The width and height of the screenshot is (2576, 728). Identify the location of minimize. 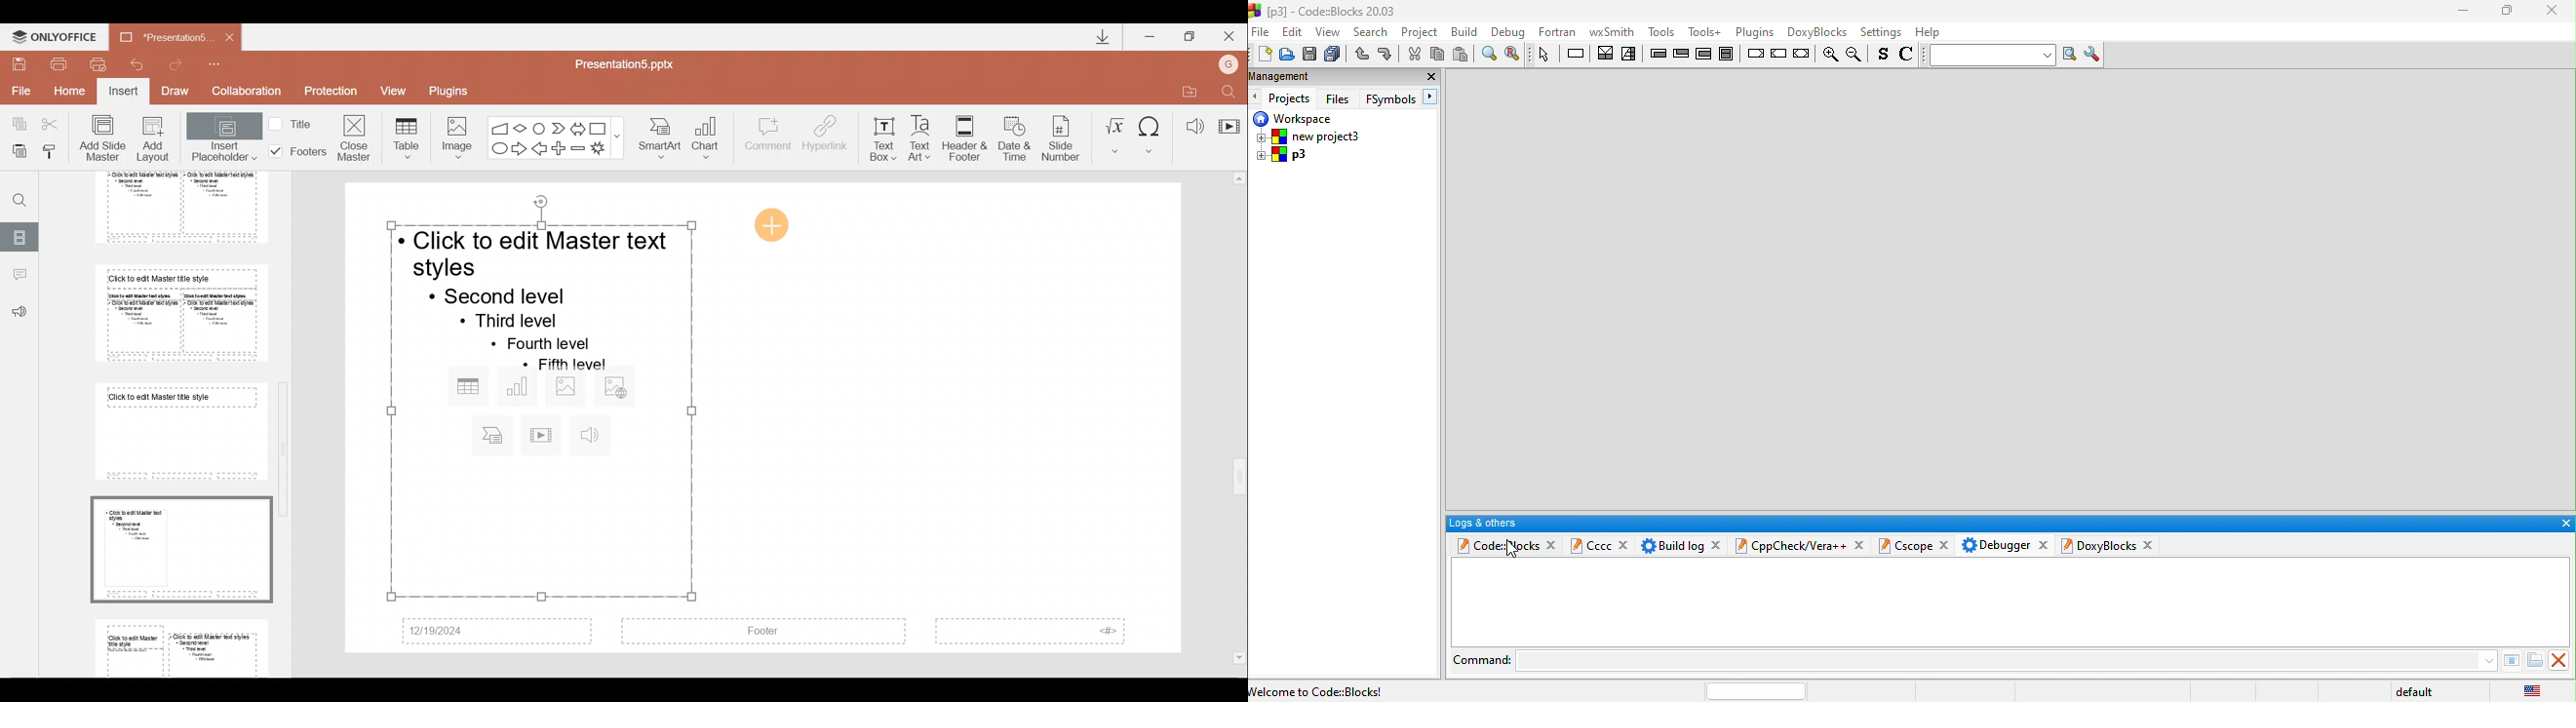
(2462, 13).